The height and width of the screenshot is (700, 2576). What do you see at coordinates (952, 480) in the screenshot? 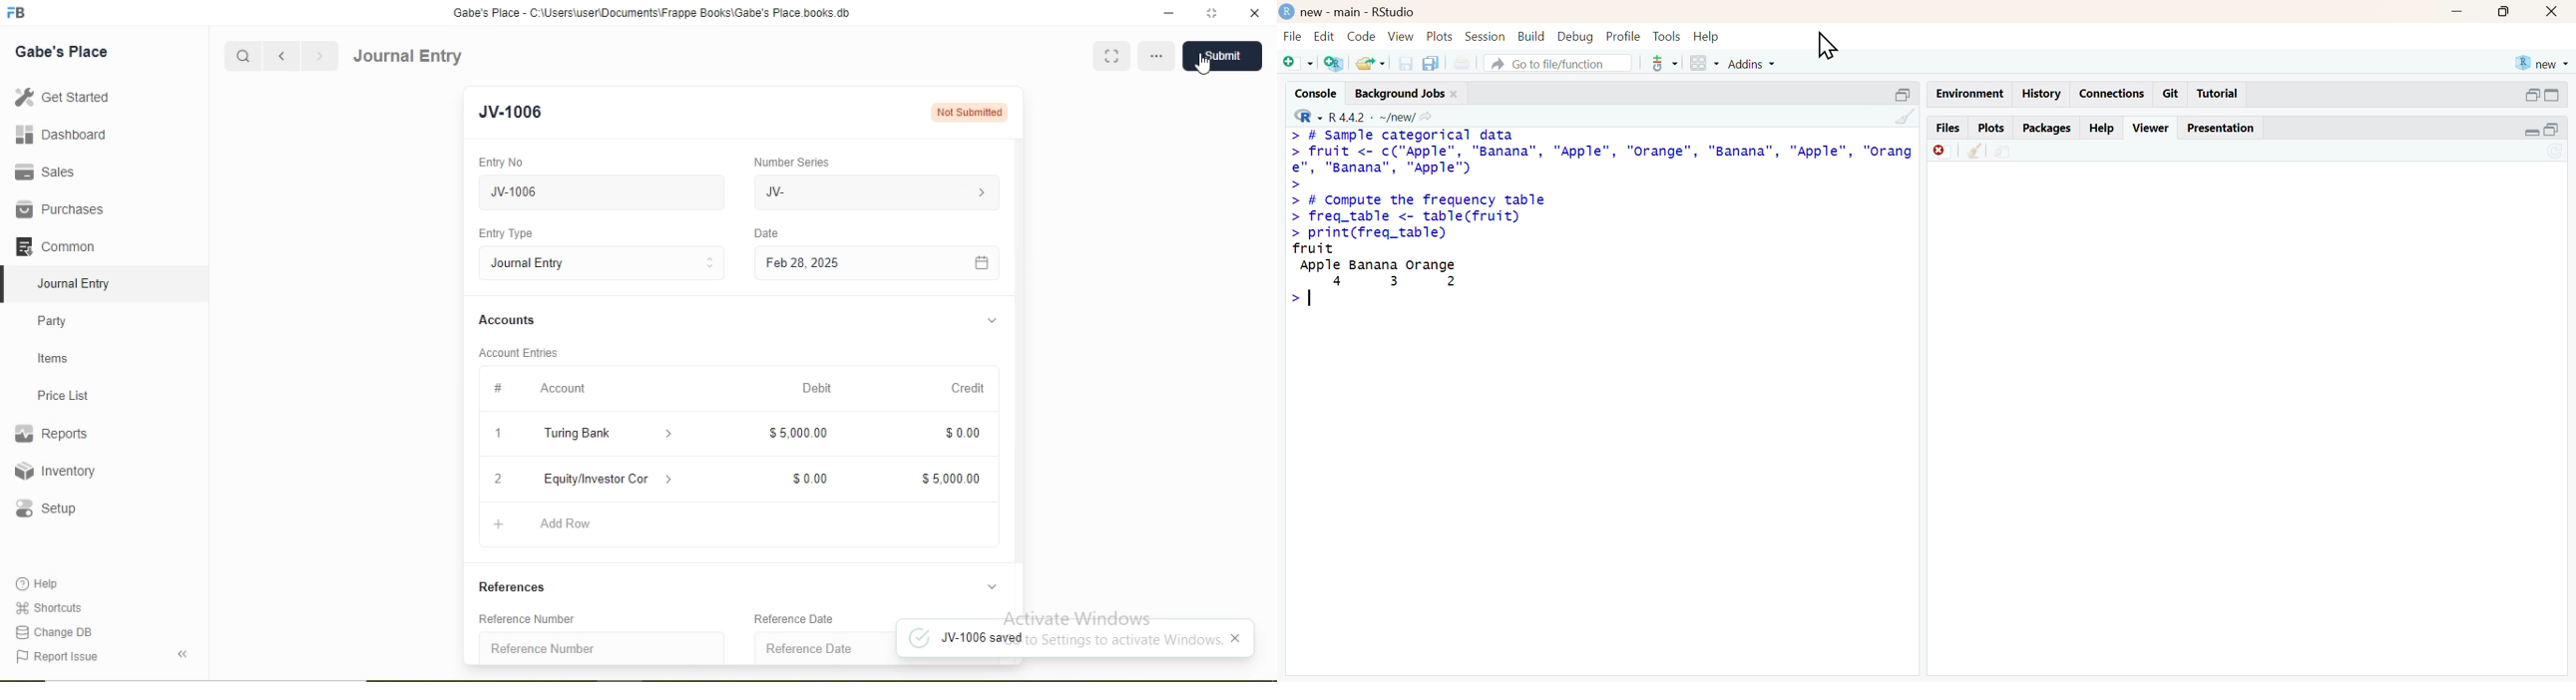
I see `$5,000.00` at bounding box center [952, 480].